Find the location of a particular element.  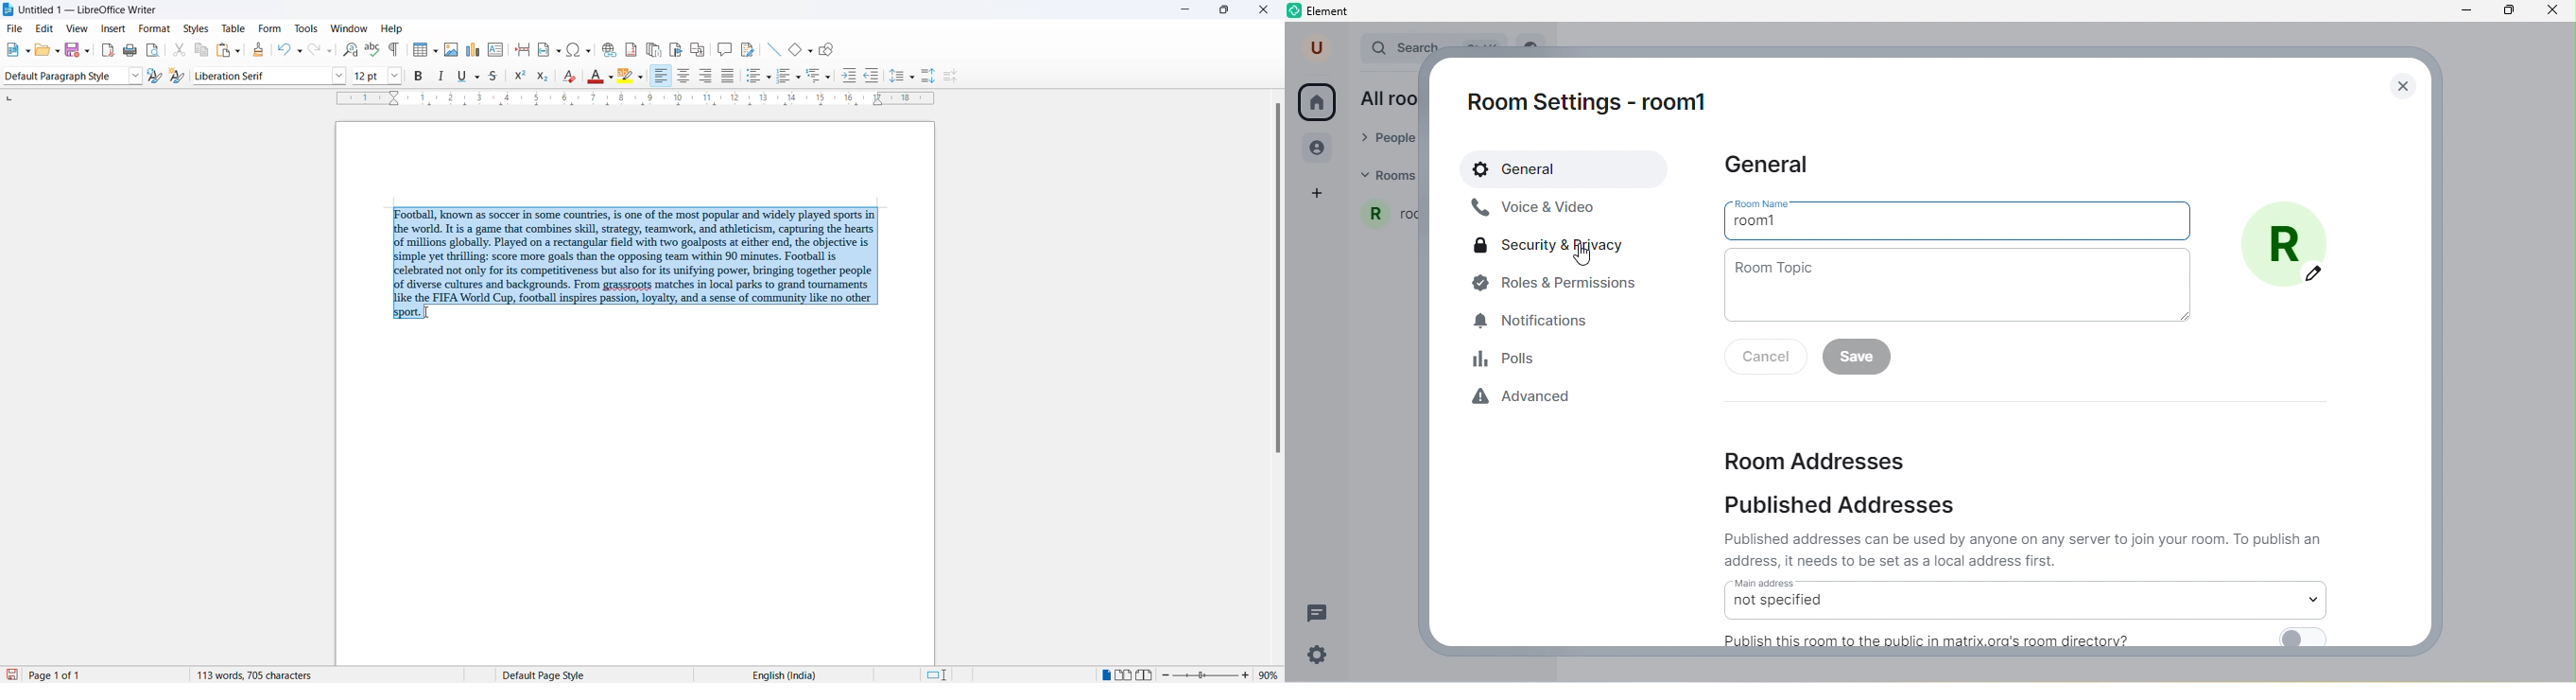

font options is located at coordinates (339, 75).